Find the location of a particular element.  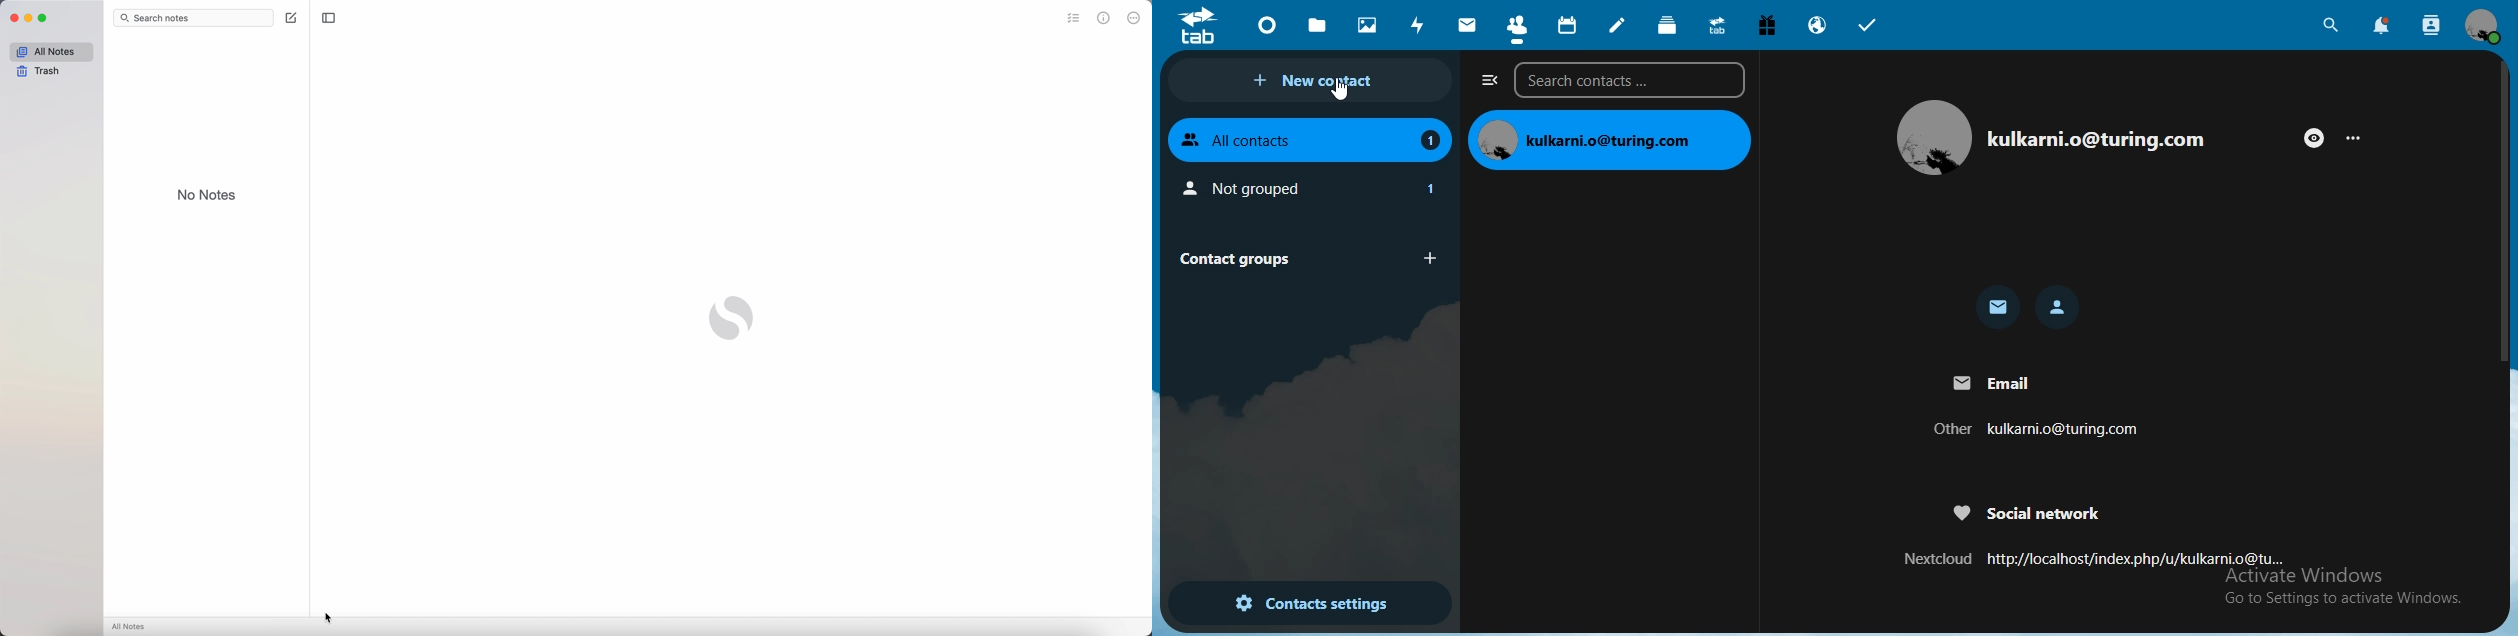

icon is located at coordinates (1200, 25).